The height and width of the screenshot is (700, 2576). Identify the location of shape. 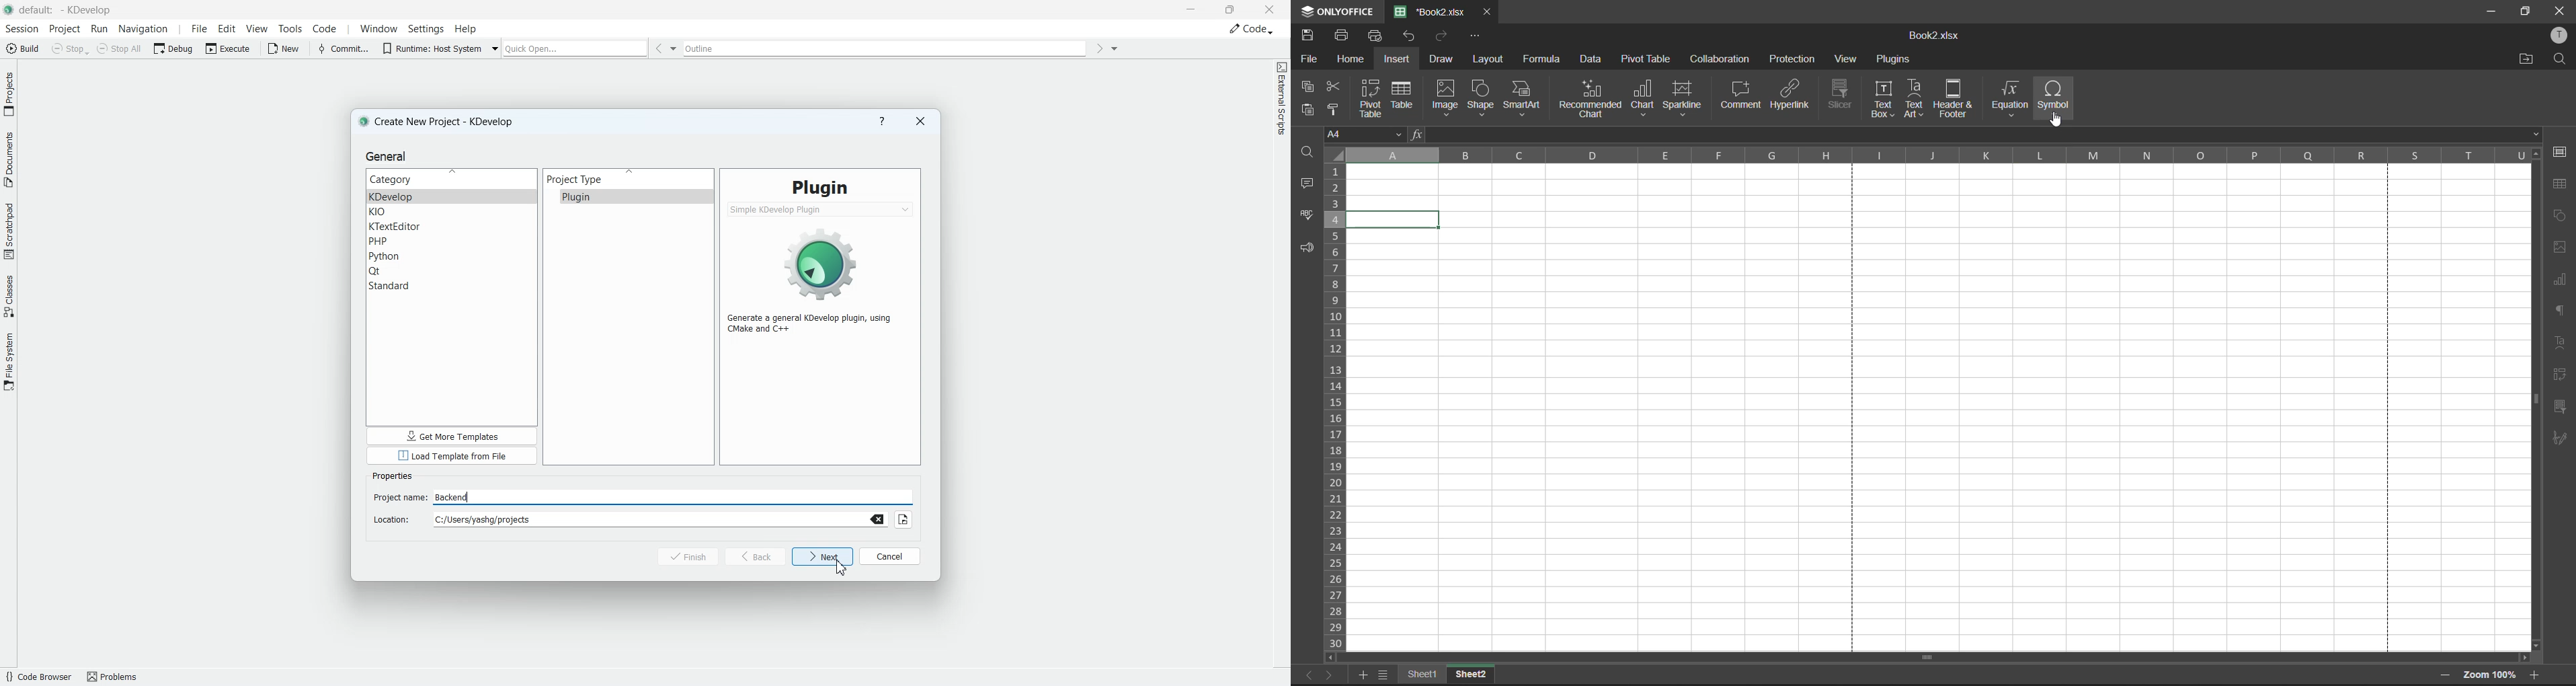
(1481, 98).